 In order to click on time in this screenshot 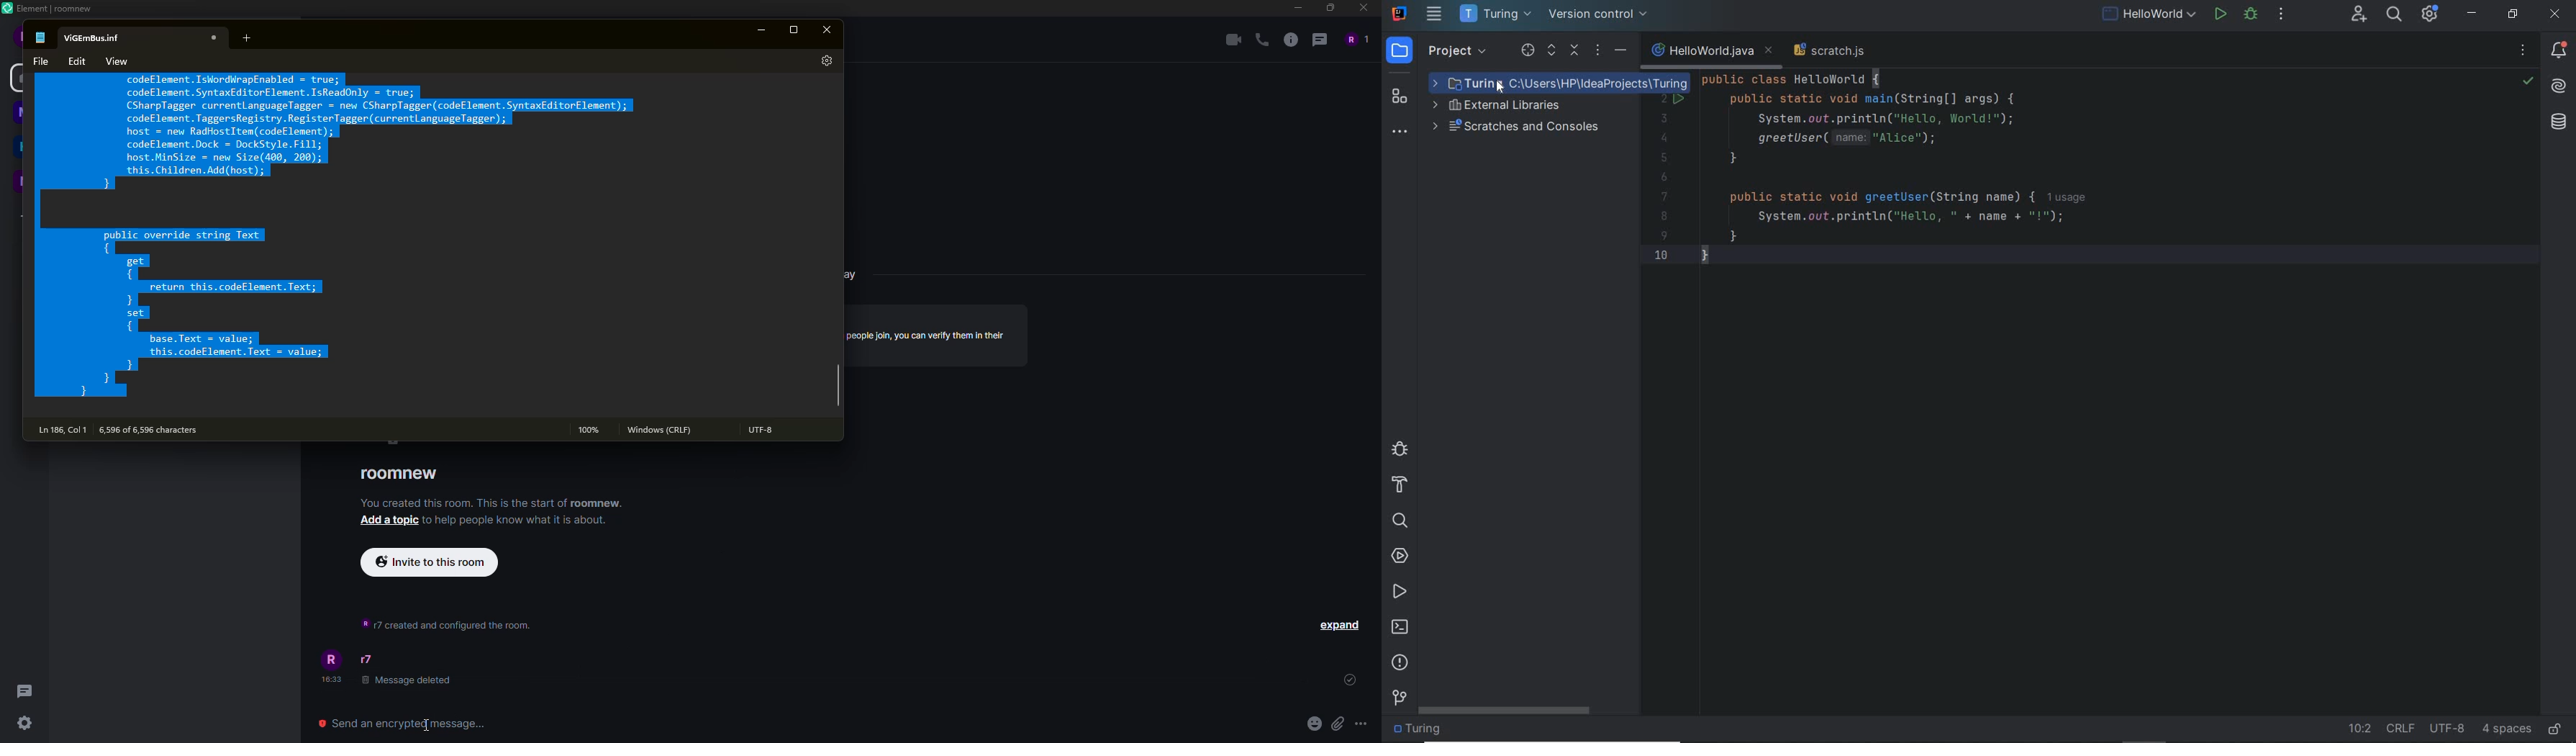, I will do `click(333, 680)`.